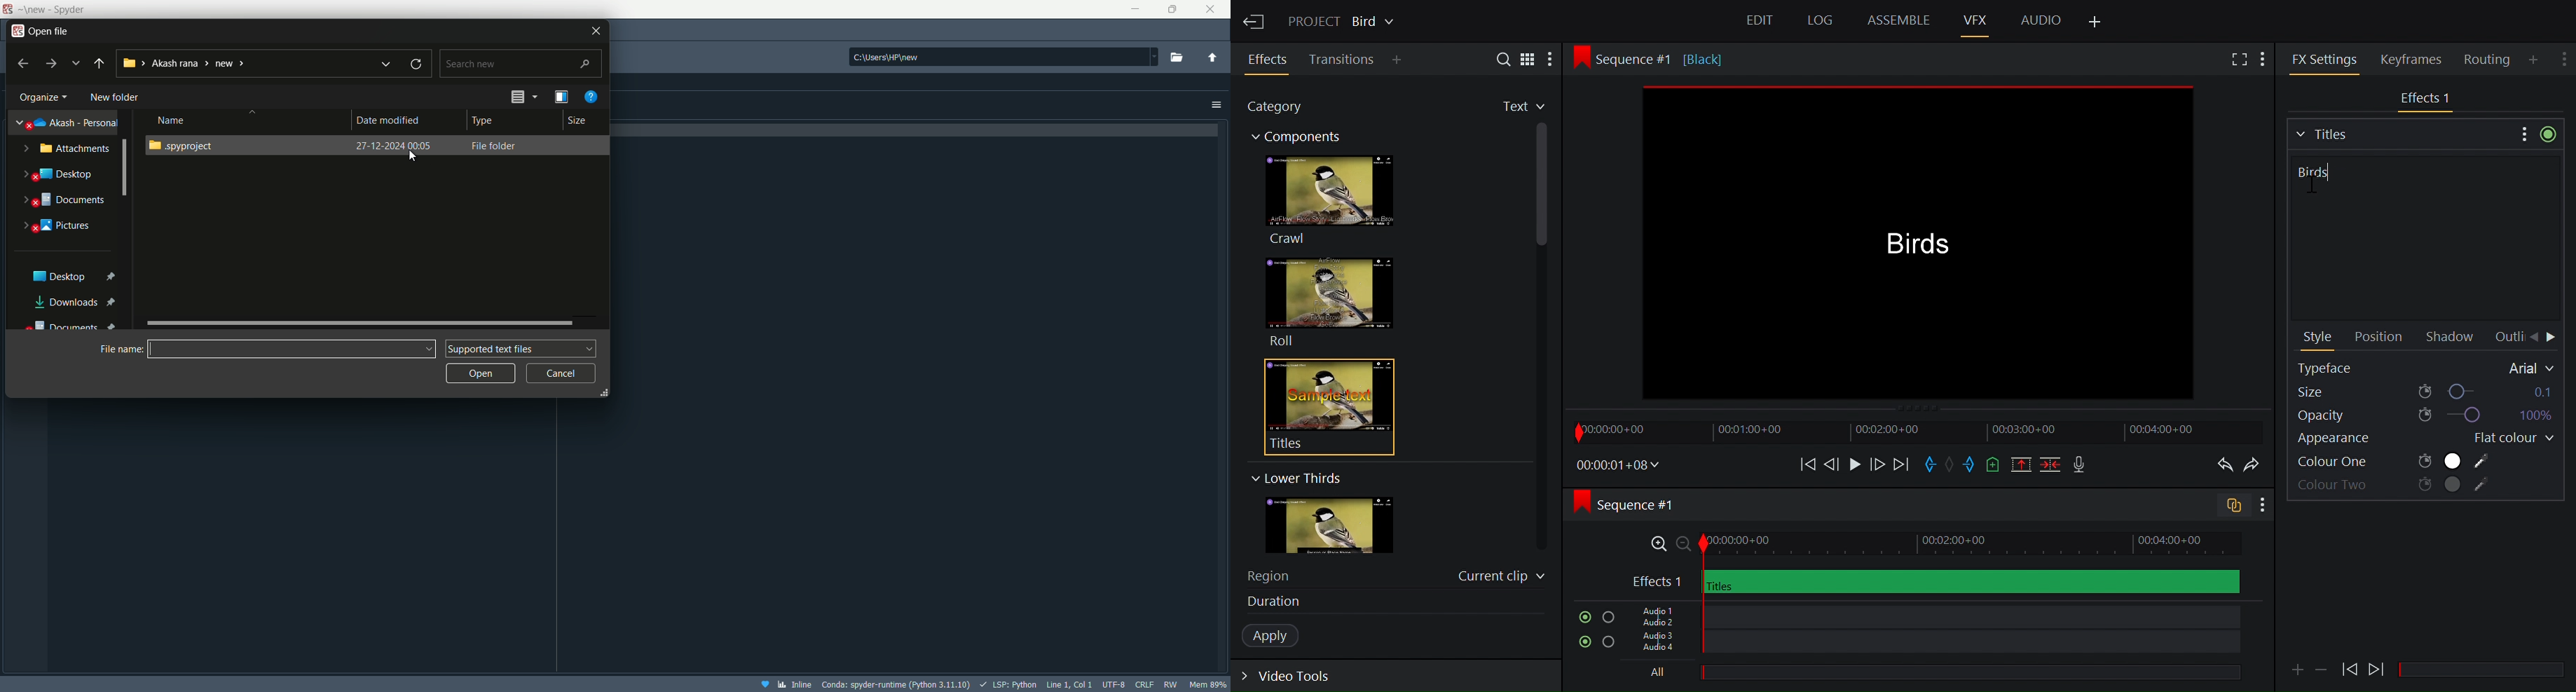 This screenshot has height=700, width=2576. Describe the element at coordinates (2535, 59) in the screenshot. I see `Add Panel` at that location.